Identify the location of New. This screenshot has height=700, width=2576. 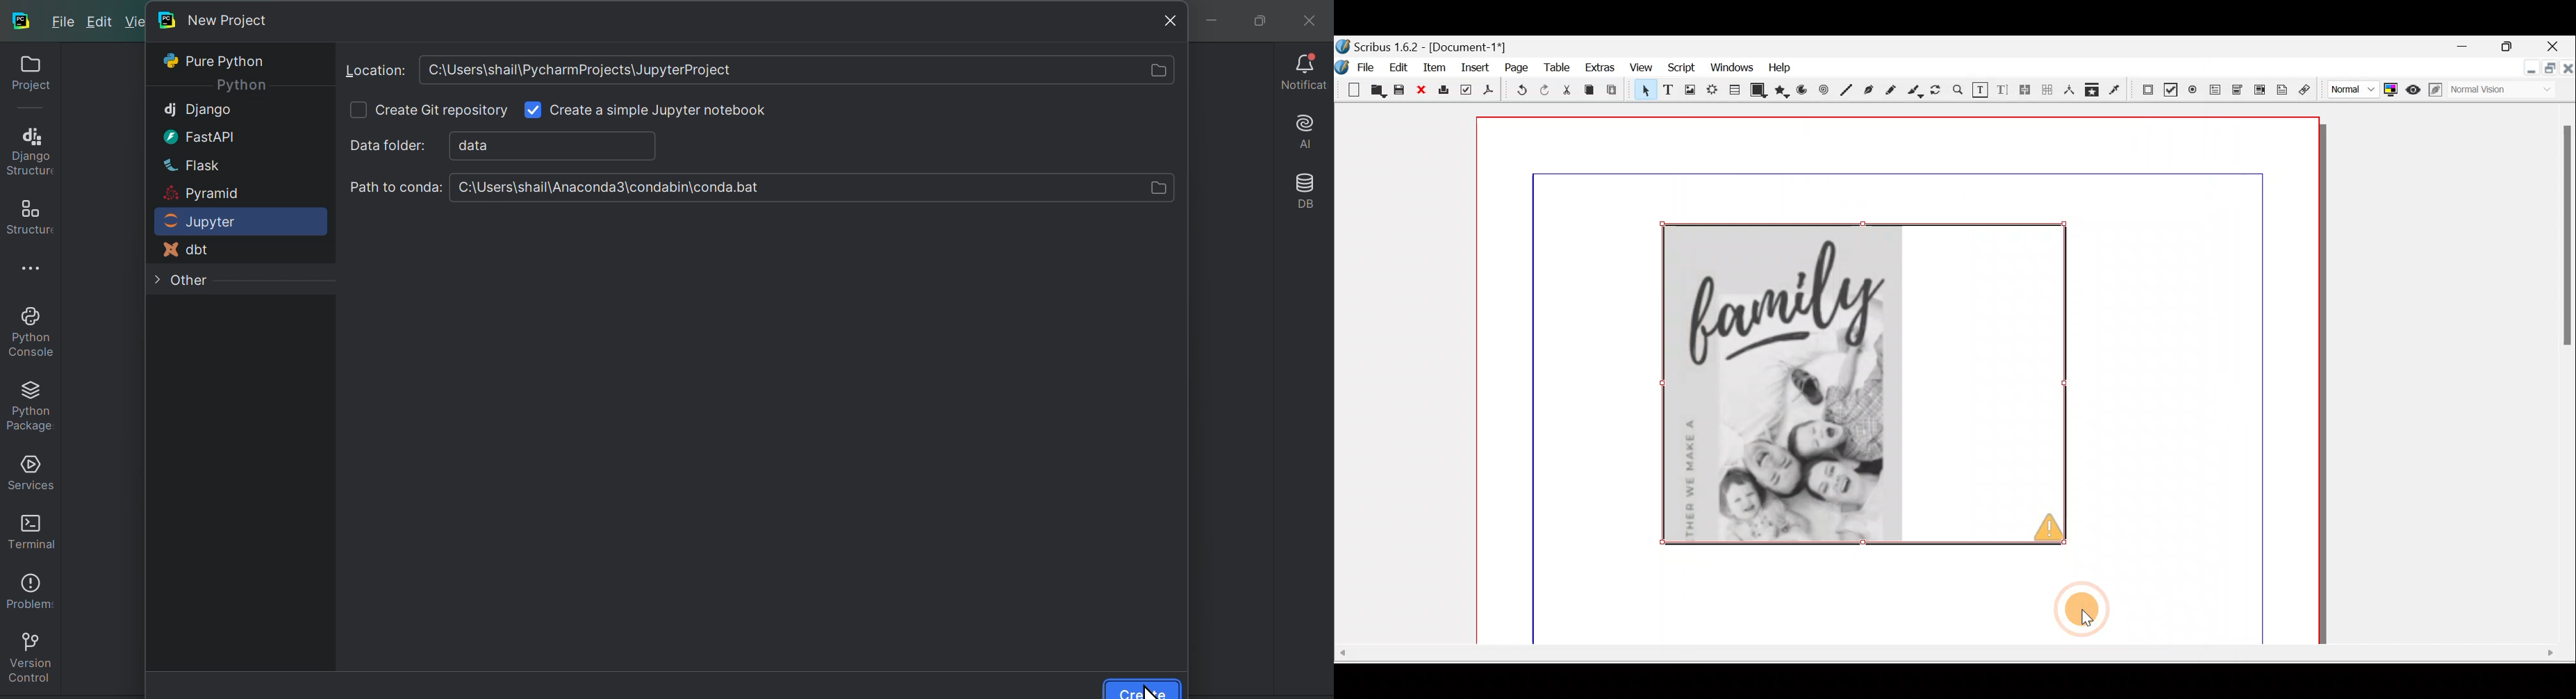
(135, 23).